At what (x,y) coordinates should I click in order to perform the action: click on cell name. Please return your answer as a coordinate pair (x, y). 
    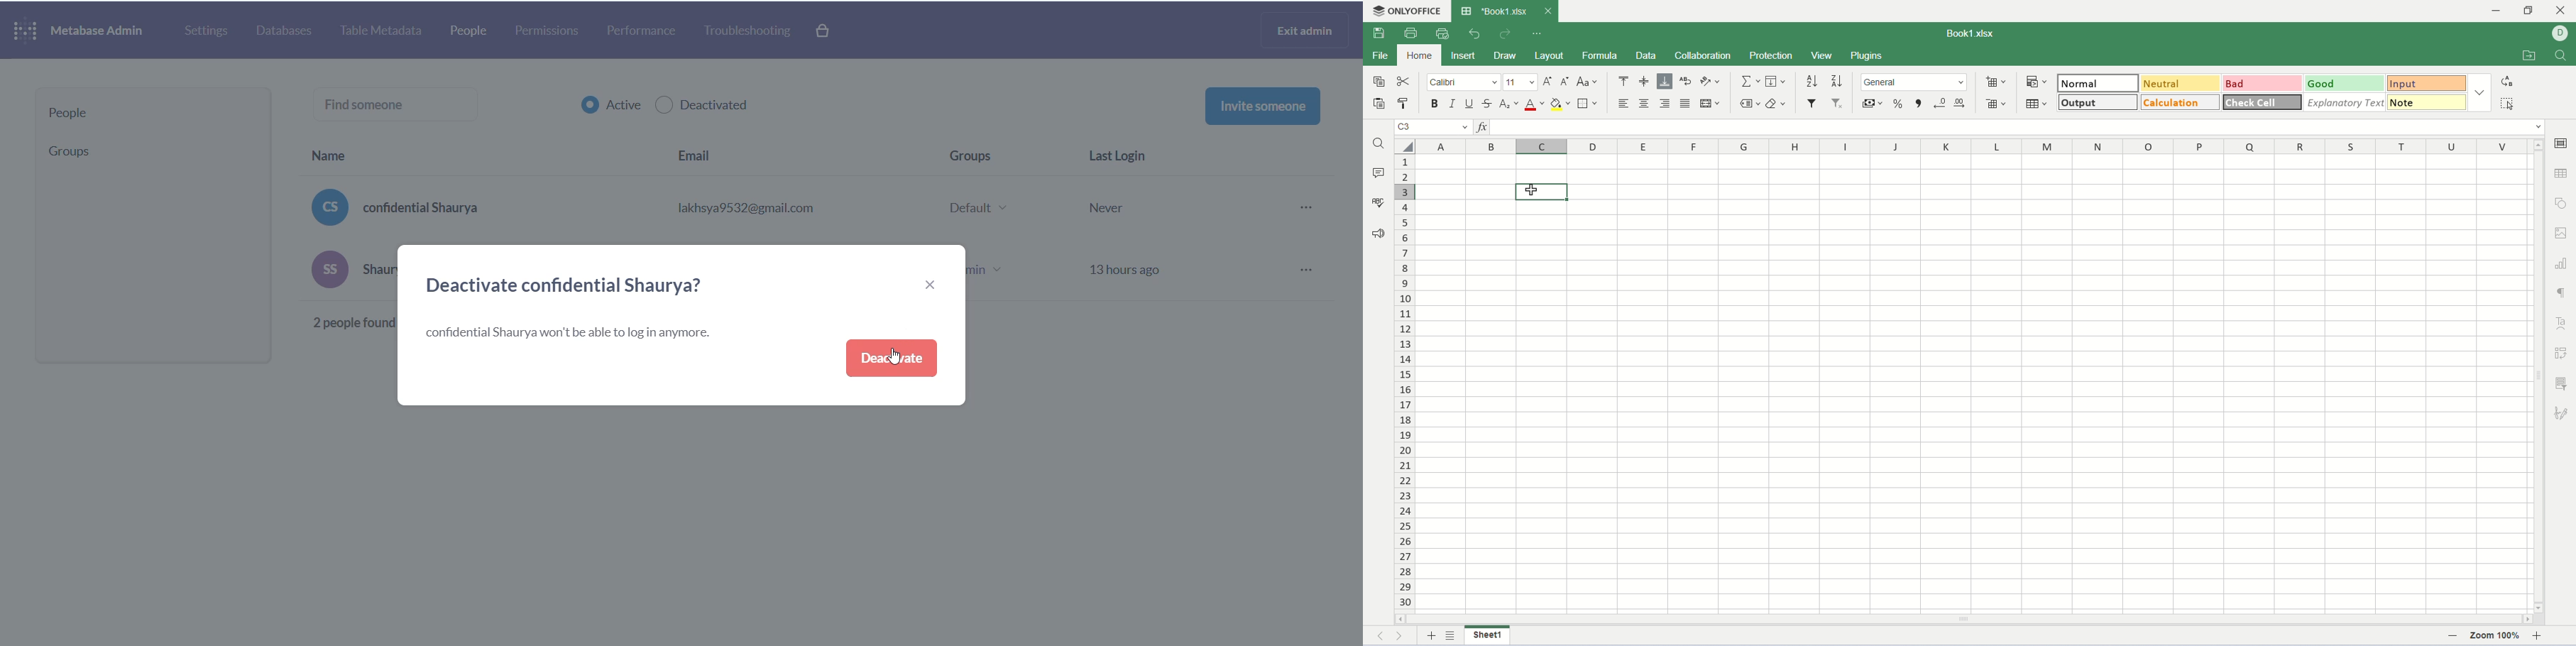
    Looking at the image, I should click on (1434, 127).